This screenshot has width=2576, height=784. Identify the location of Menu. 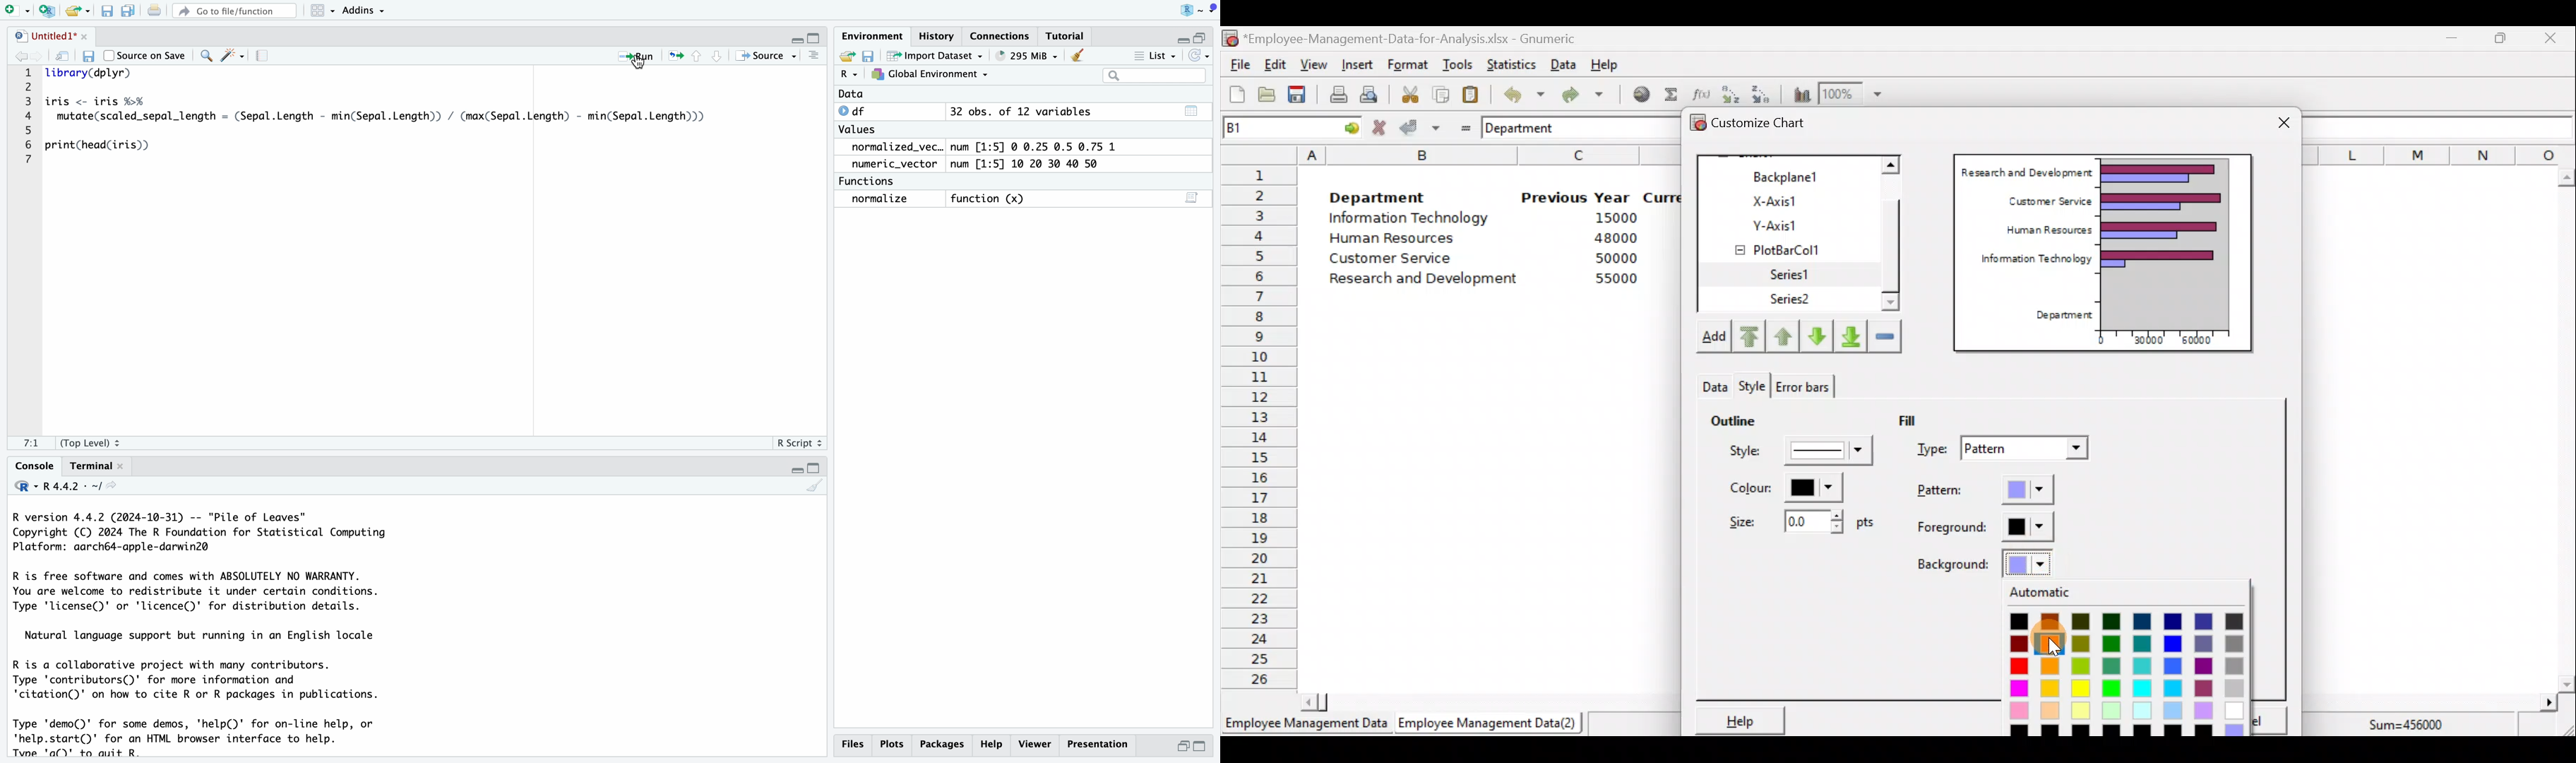
(323, 10).